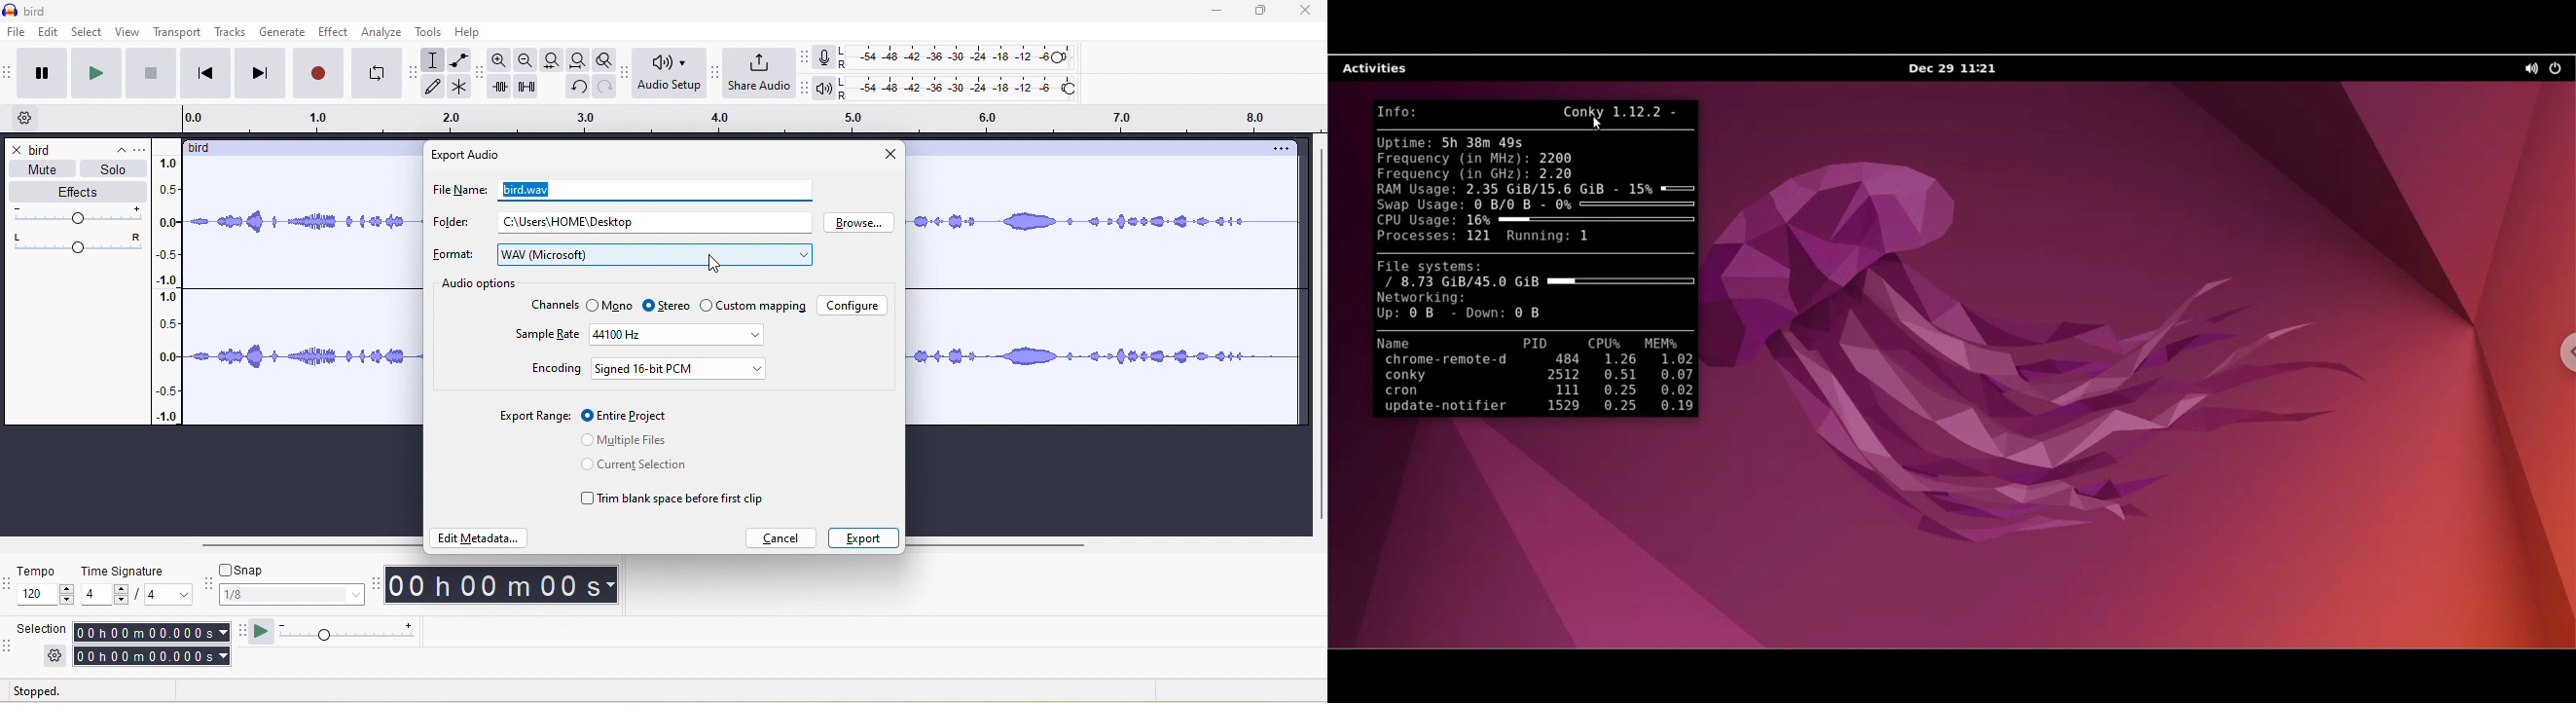 The width and height of the screenshot is (2576, 728). Describe the element at coordinates (576, 62) in the screenshot. I see `fit project to width` at that location.